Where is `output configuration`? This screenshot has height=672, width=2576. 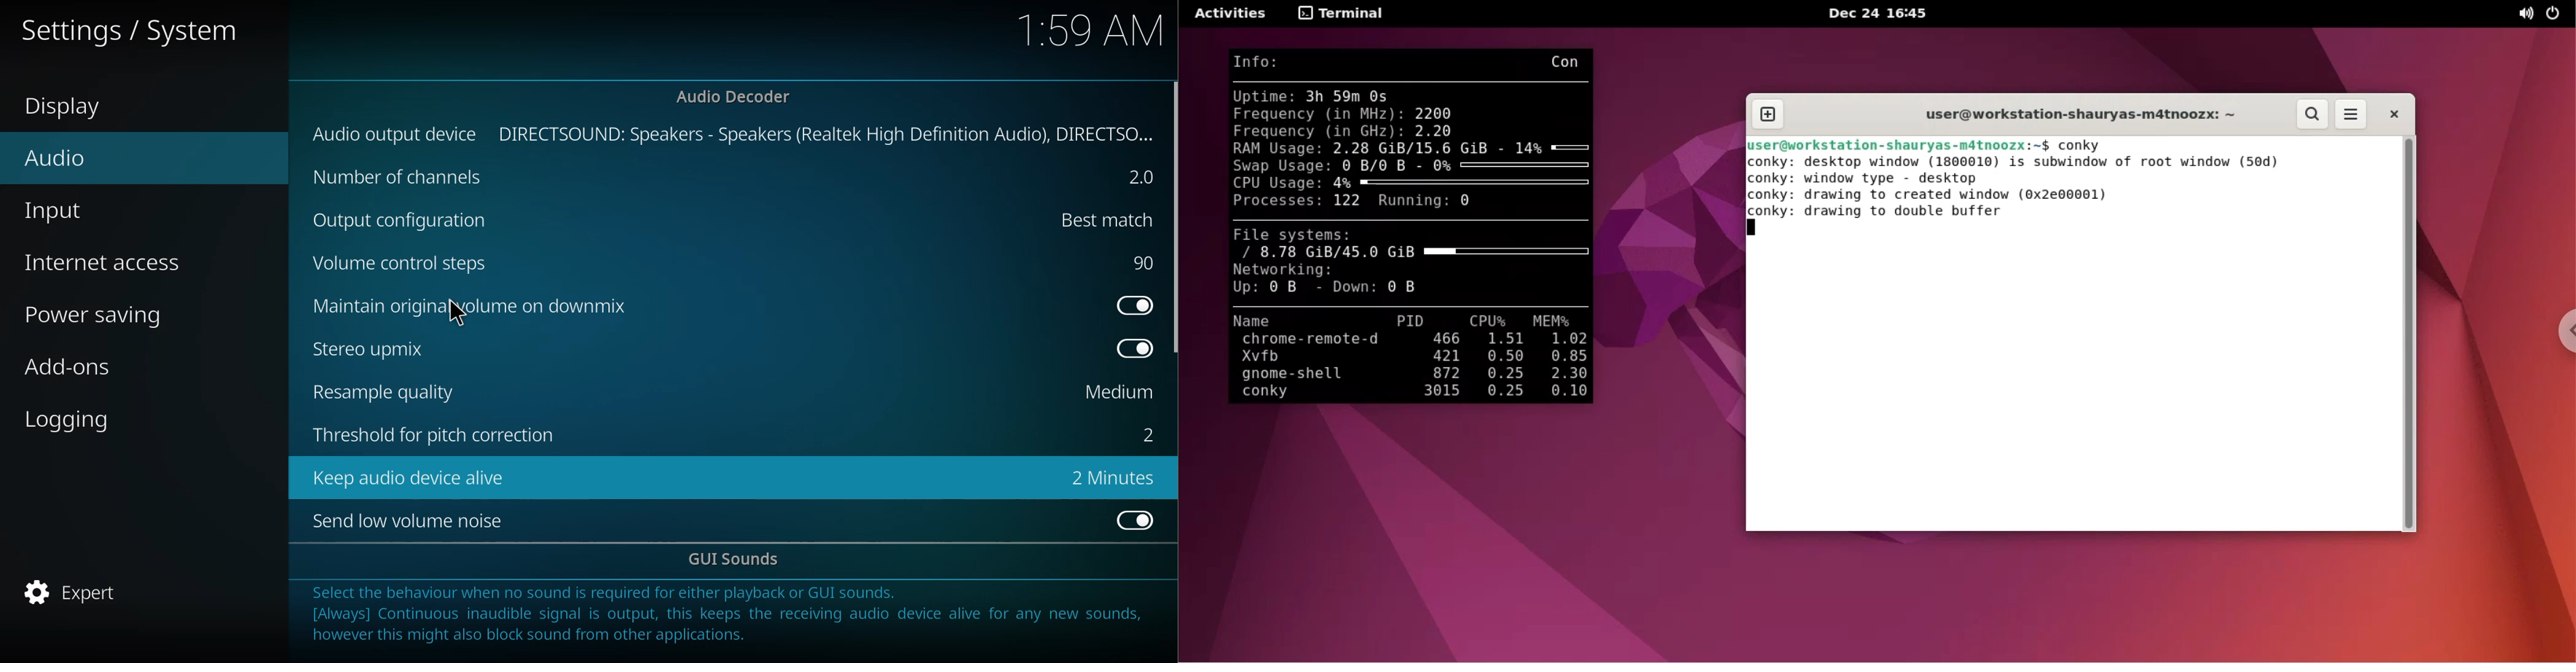 output configuration is located at coordinates (404, 220).